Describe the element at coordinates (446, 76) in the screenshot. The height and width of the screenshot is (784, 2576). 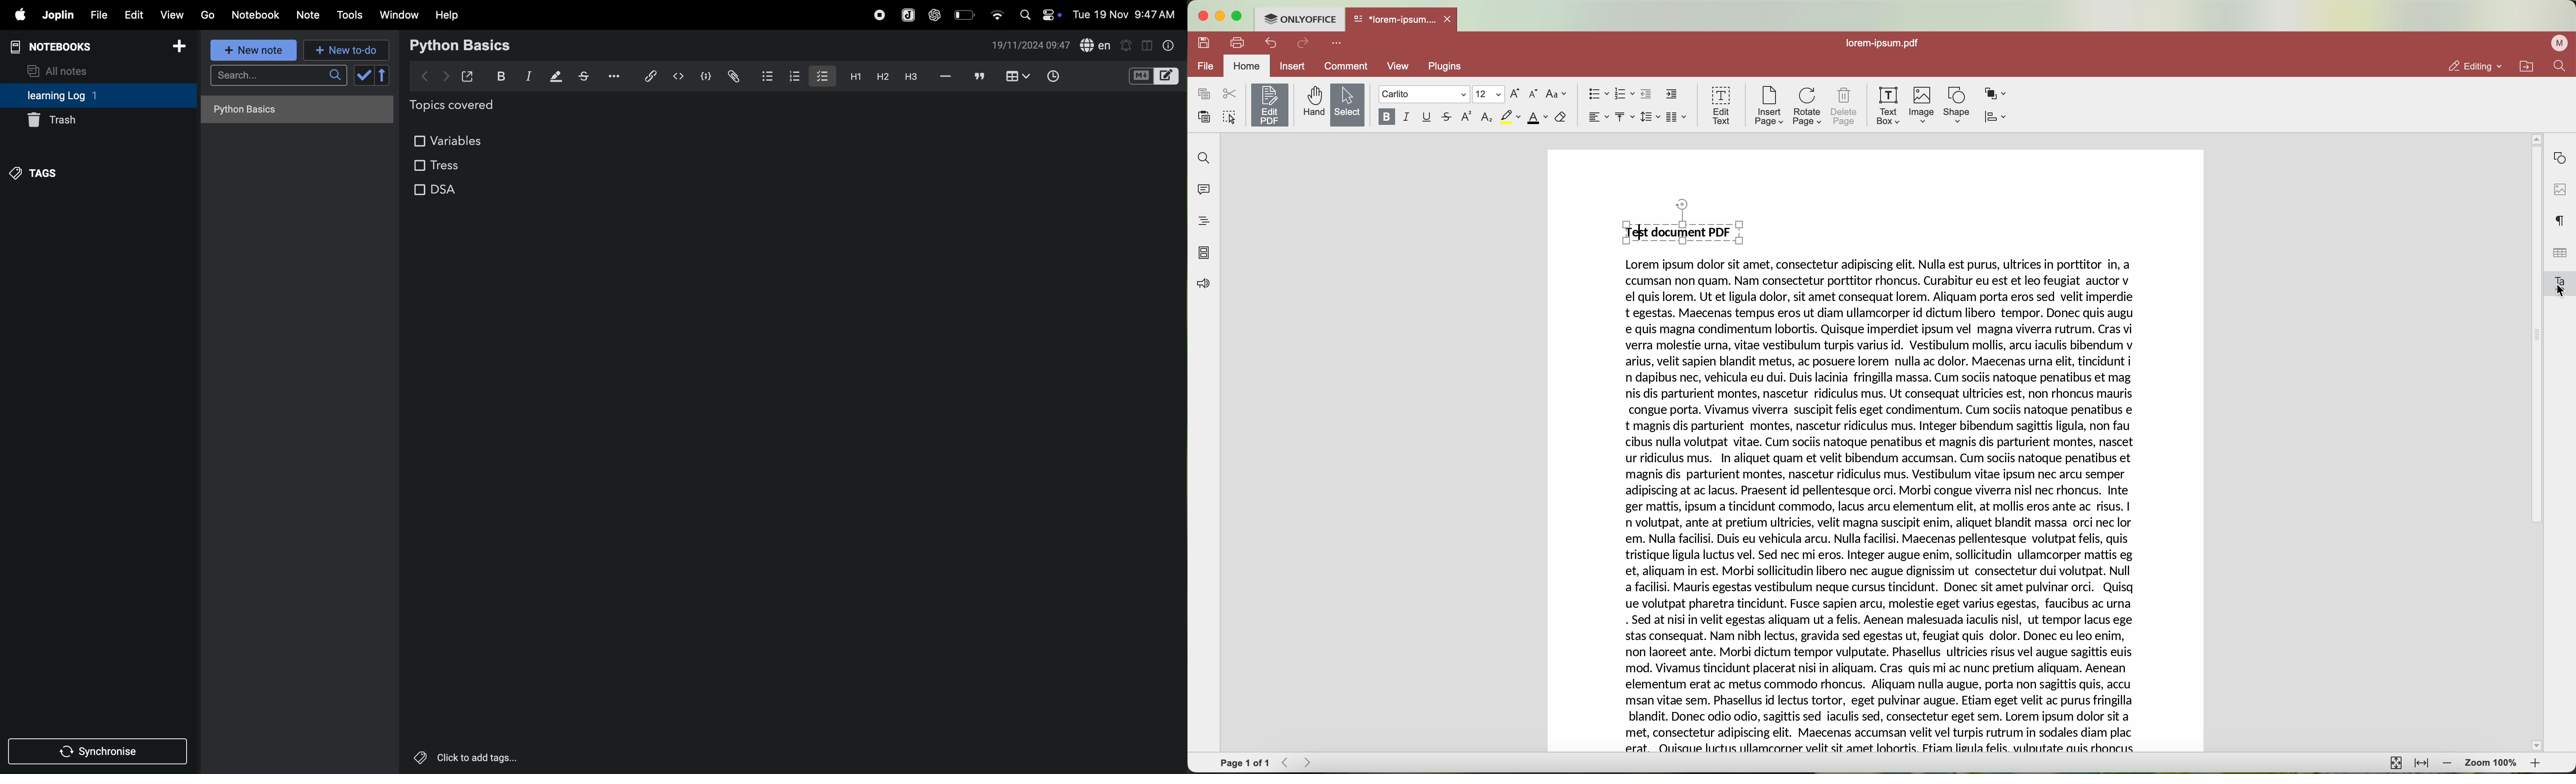
I see `forward` at that location.